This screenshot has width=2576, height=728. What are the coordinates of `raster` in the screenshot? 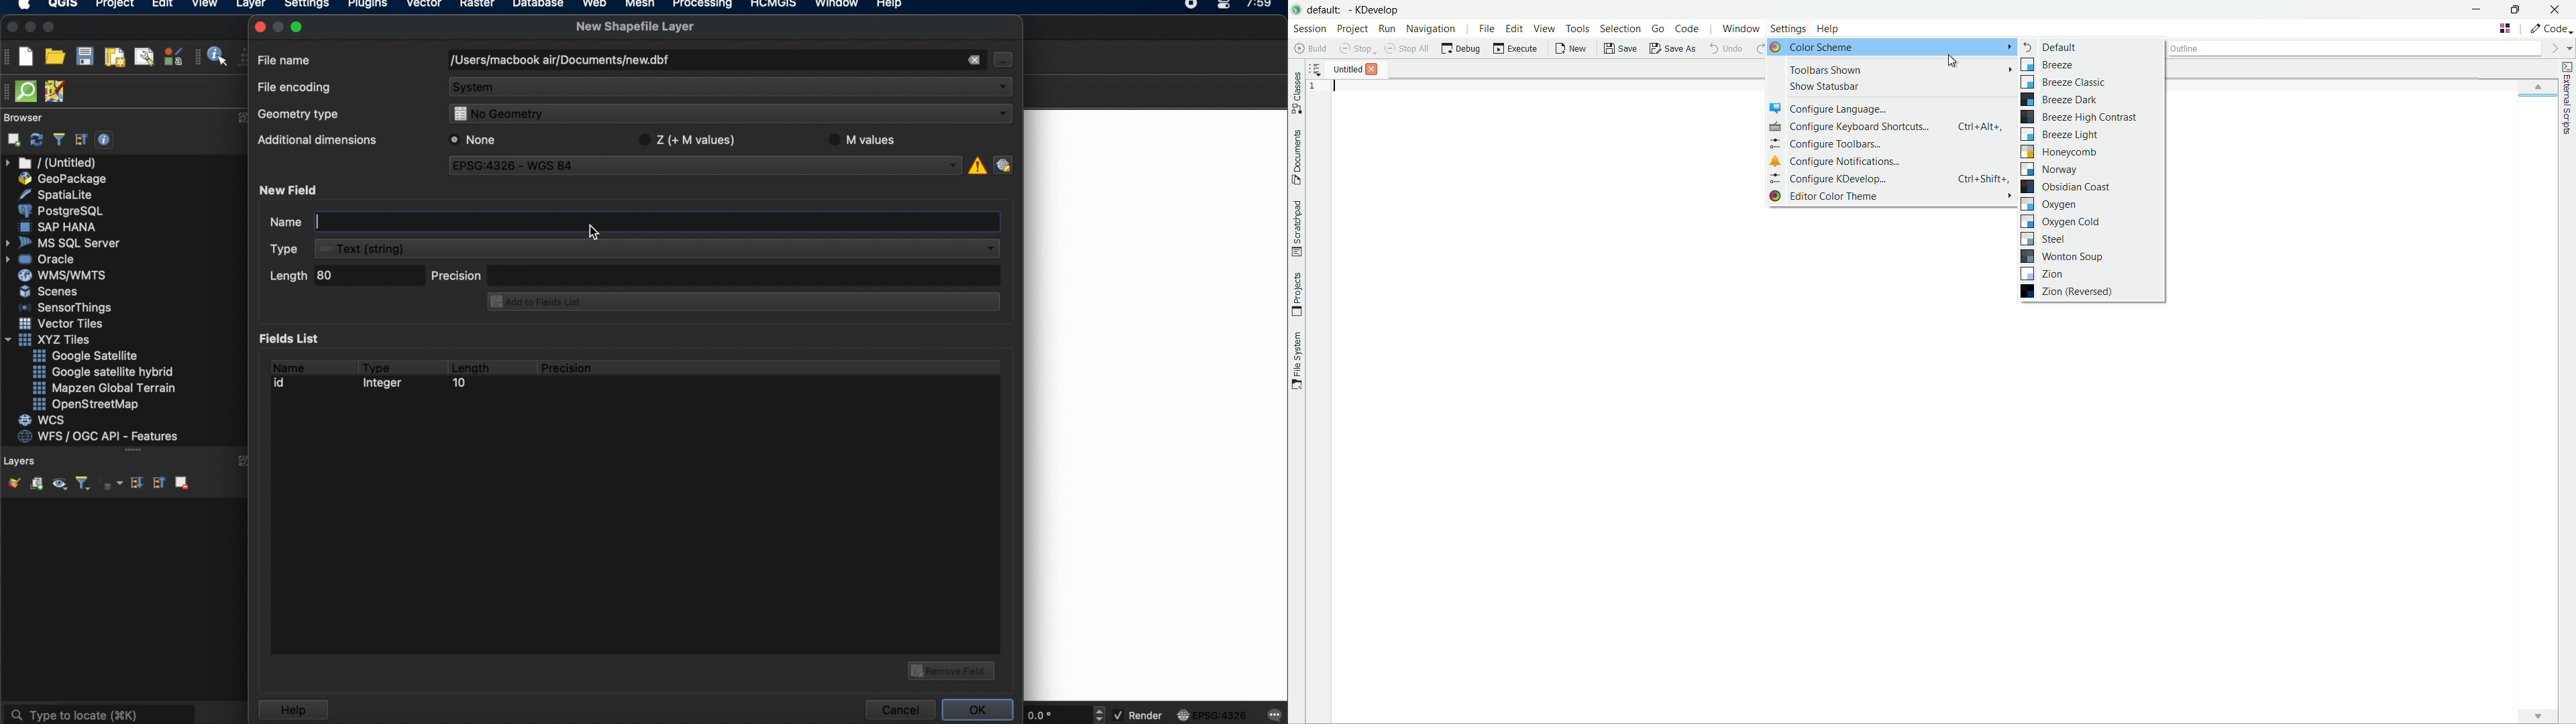 It's located at (476, 5).